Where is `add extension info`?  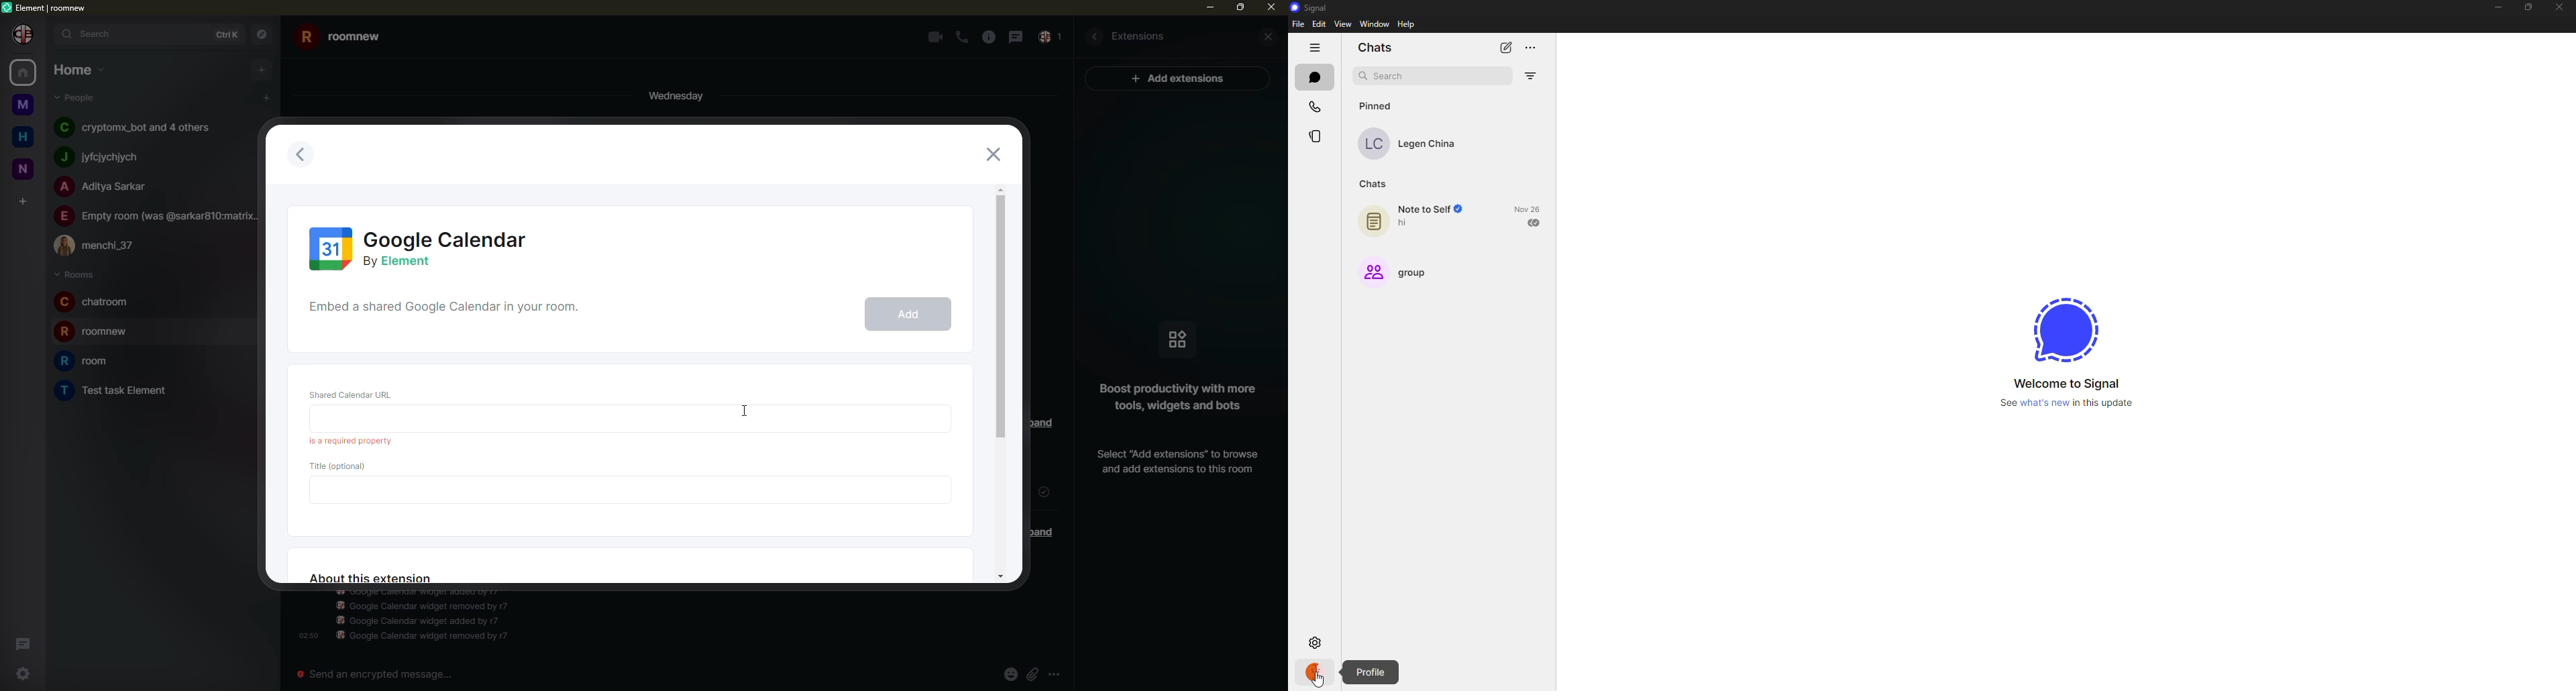 add extension info is located at coordinates (1175, 462).